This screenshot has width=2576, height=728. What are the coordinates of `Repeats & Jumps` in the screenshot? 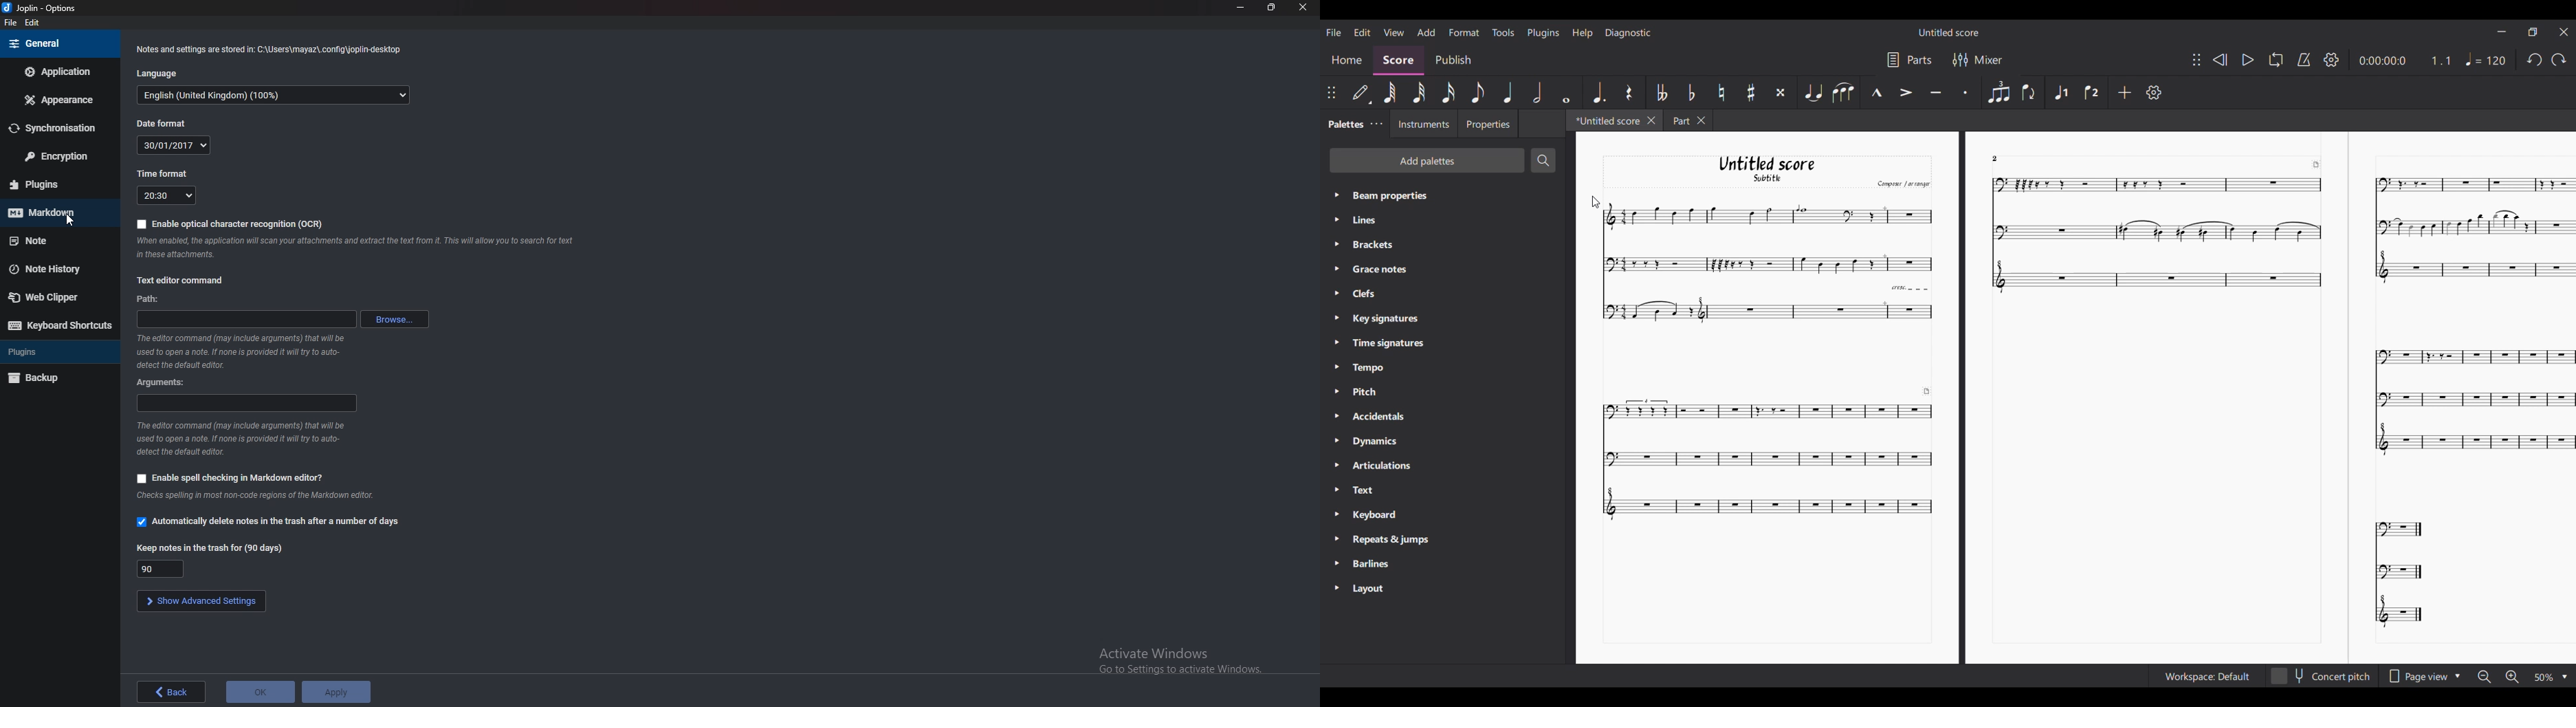 It's located at (1391, 541).